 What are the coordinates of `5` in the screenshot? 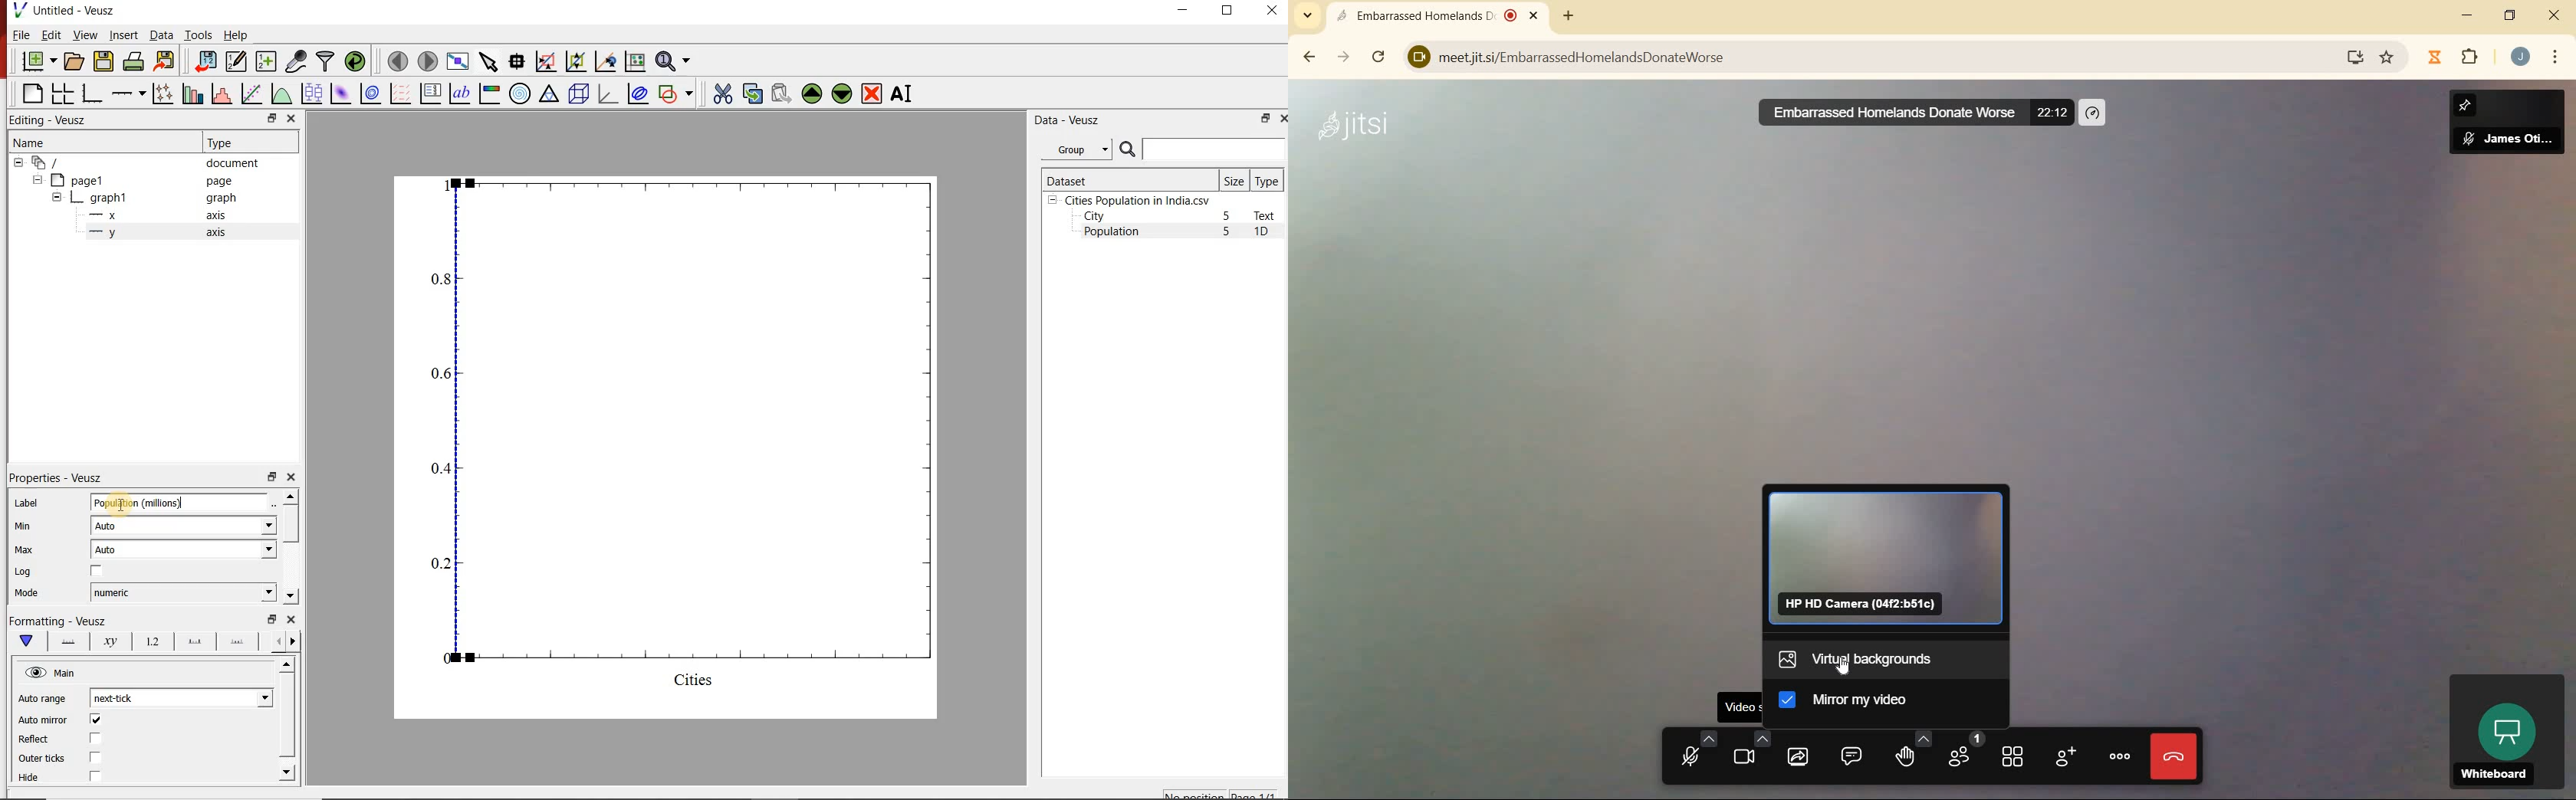 It's located at (1227, 217).